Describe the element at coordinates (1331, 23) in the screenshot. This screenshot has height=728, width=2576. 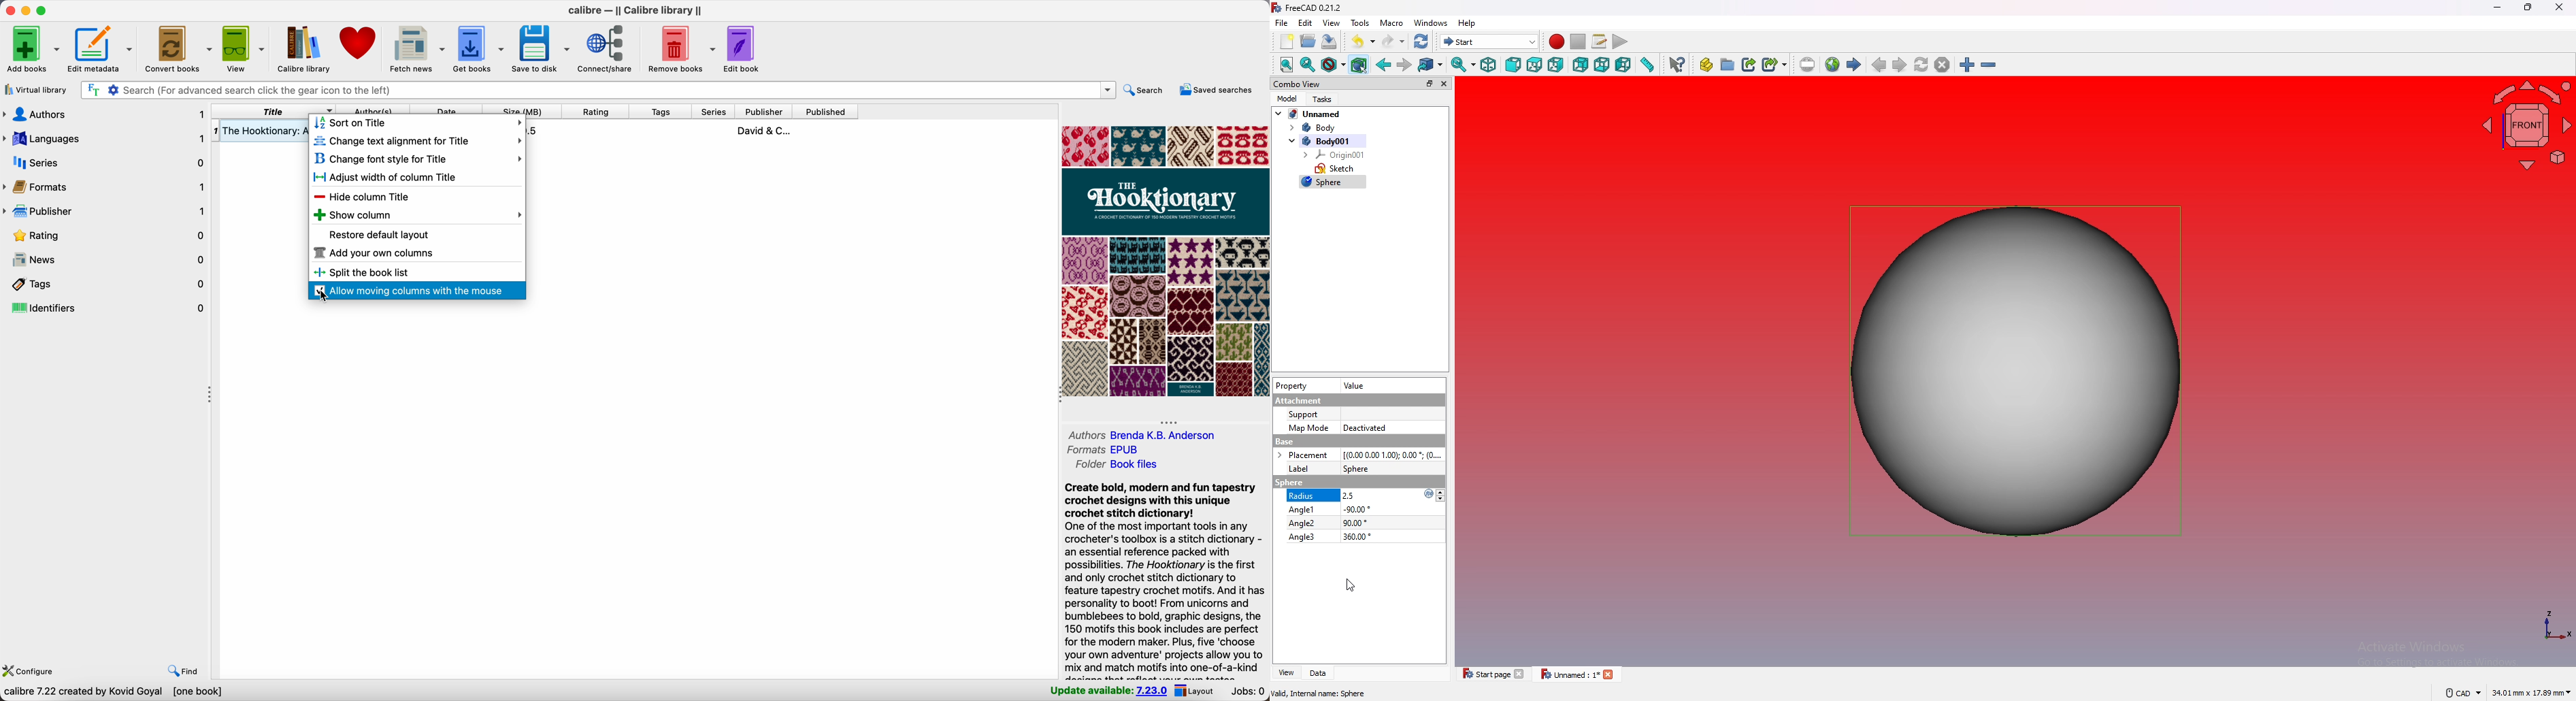
I see `view` at that location.